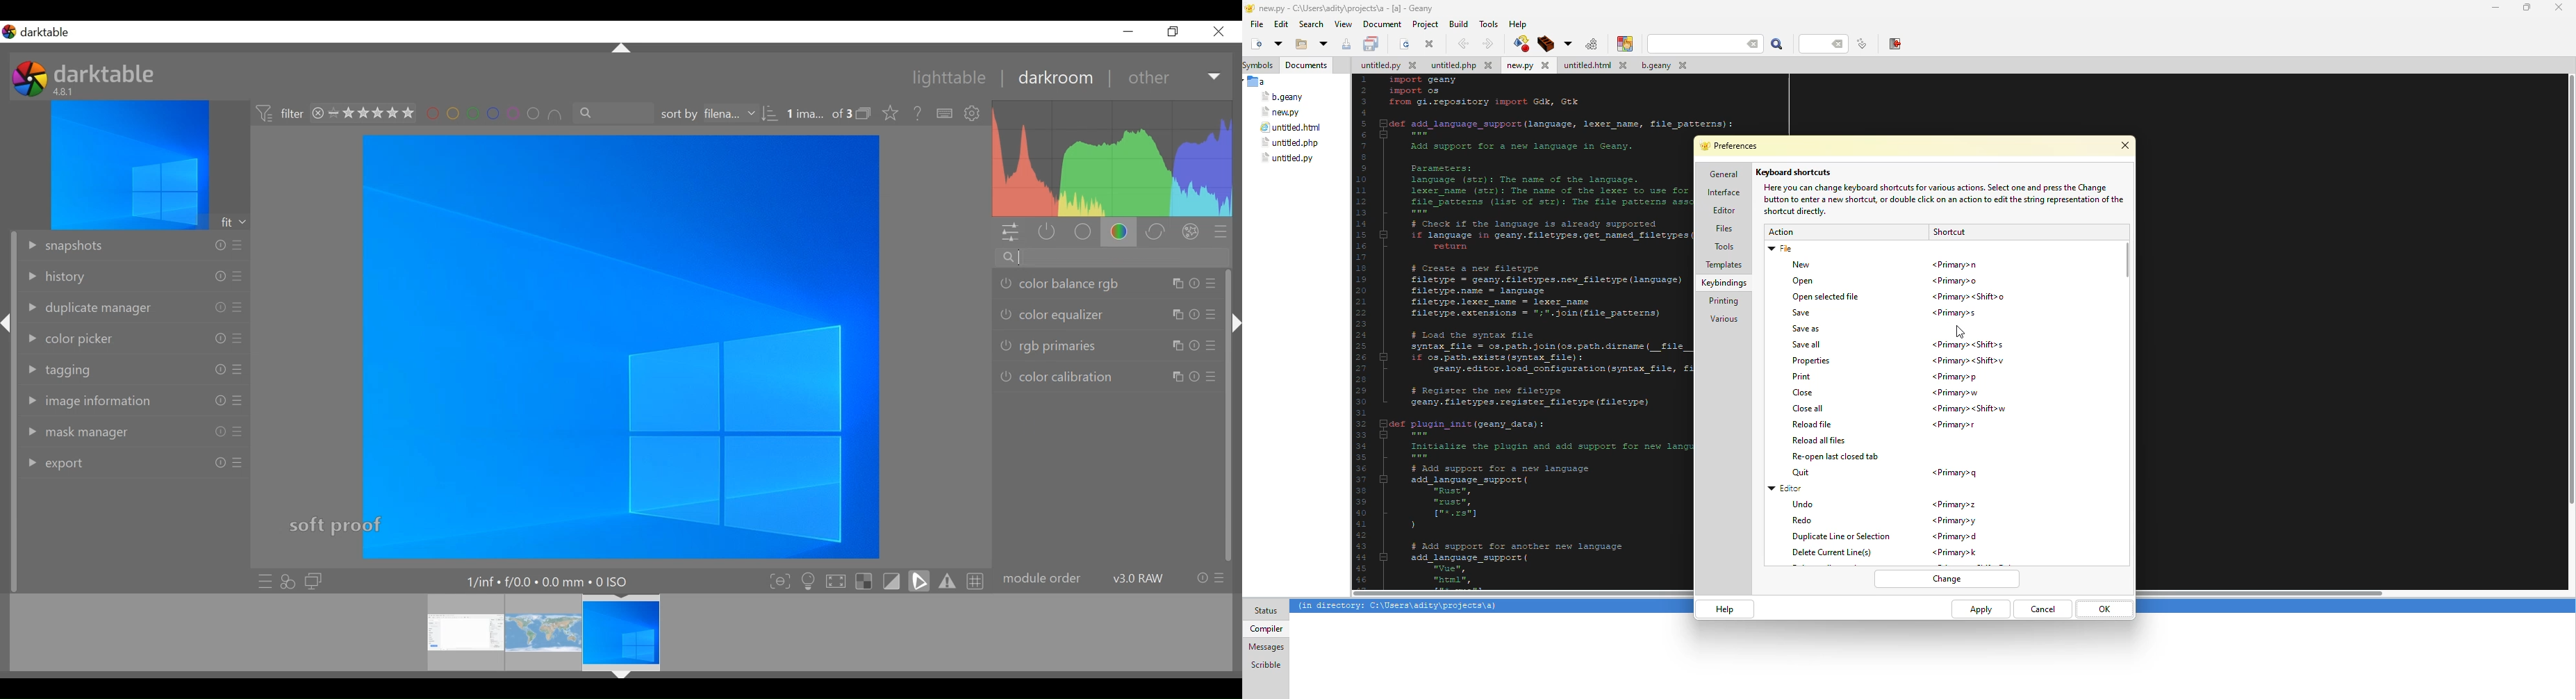  What do you see at coordinates (1808, 345) in the screenshot?
I see `save all` at bounding box center [1808, 345].